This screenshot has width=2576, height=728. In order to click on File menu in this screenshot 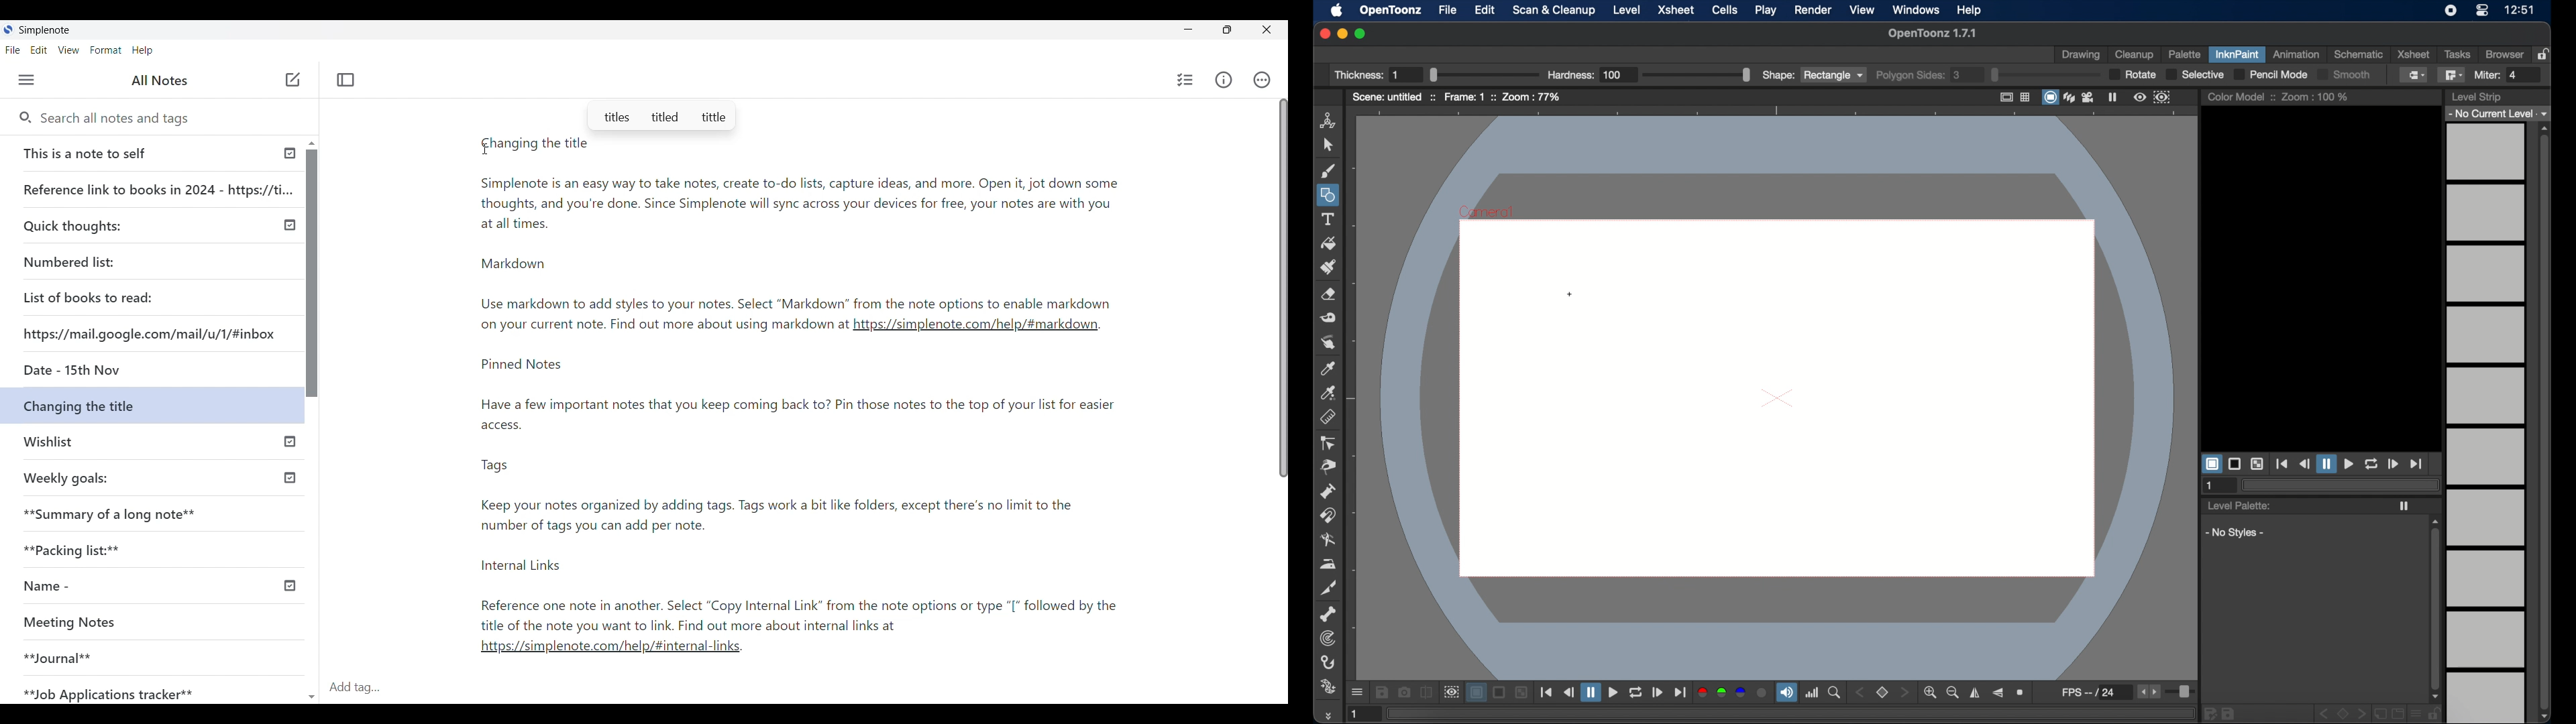, I will do `click(13, 50)`.